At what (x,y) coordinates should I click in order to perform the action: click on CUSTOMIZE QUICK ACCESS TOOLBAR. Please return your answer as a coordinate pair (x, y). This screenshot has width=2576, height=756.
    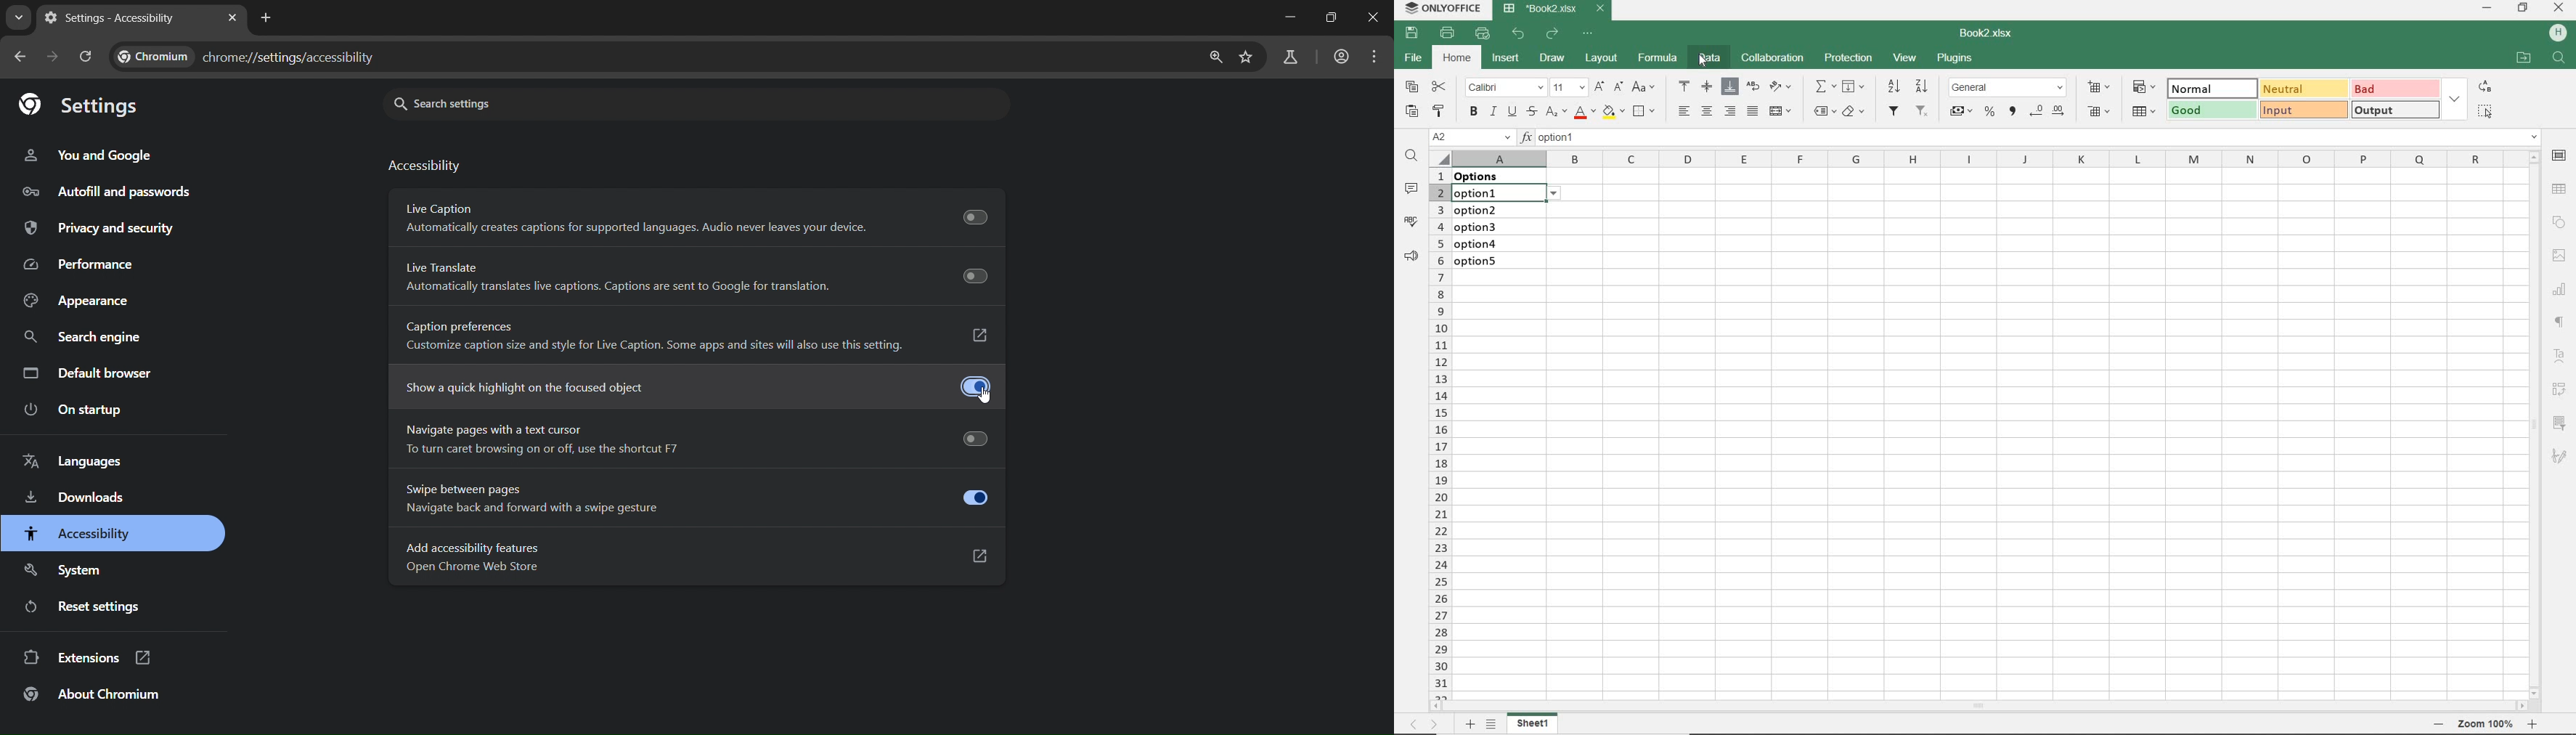
    Looking at the image, I should click on (1589, 34).